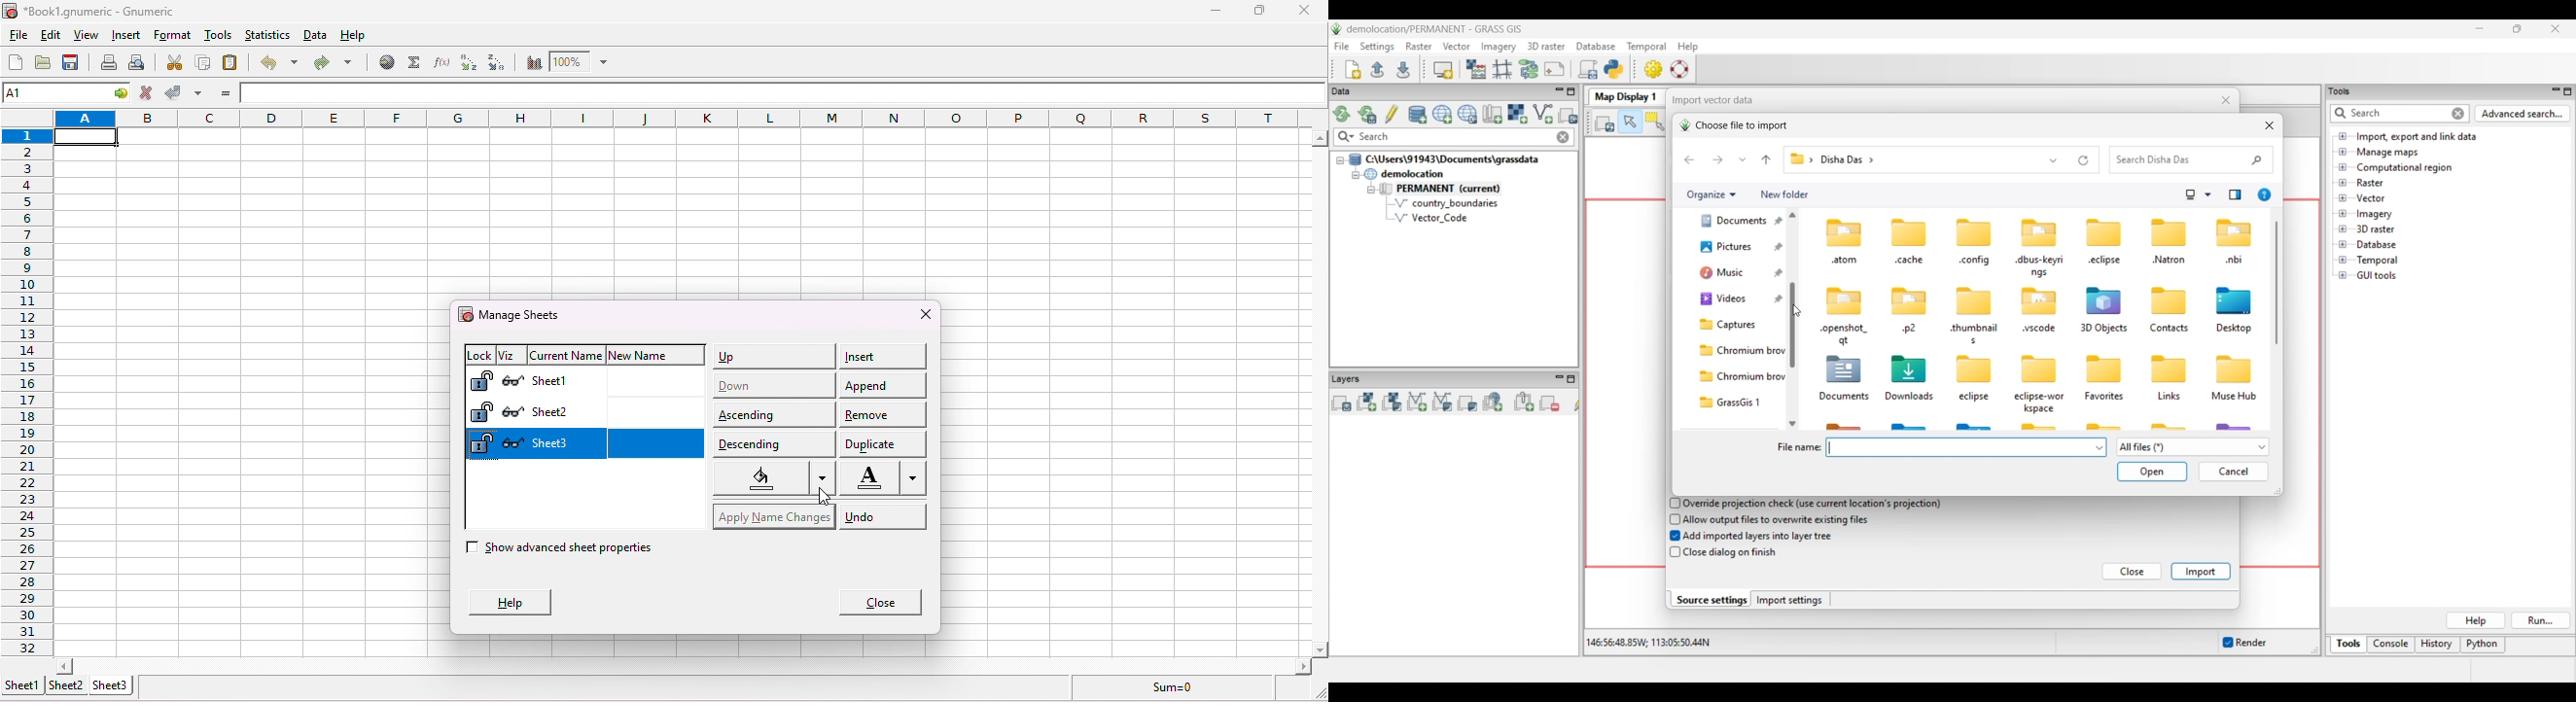 This screenshot has width=2576, height=728. Describe the element at coordinates (222, 92) in the screenshot. I see `enter formula` at that location.